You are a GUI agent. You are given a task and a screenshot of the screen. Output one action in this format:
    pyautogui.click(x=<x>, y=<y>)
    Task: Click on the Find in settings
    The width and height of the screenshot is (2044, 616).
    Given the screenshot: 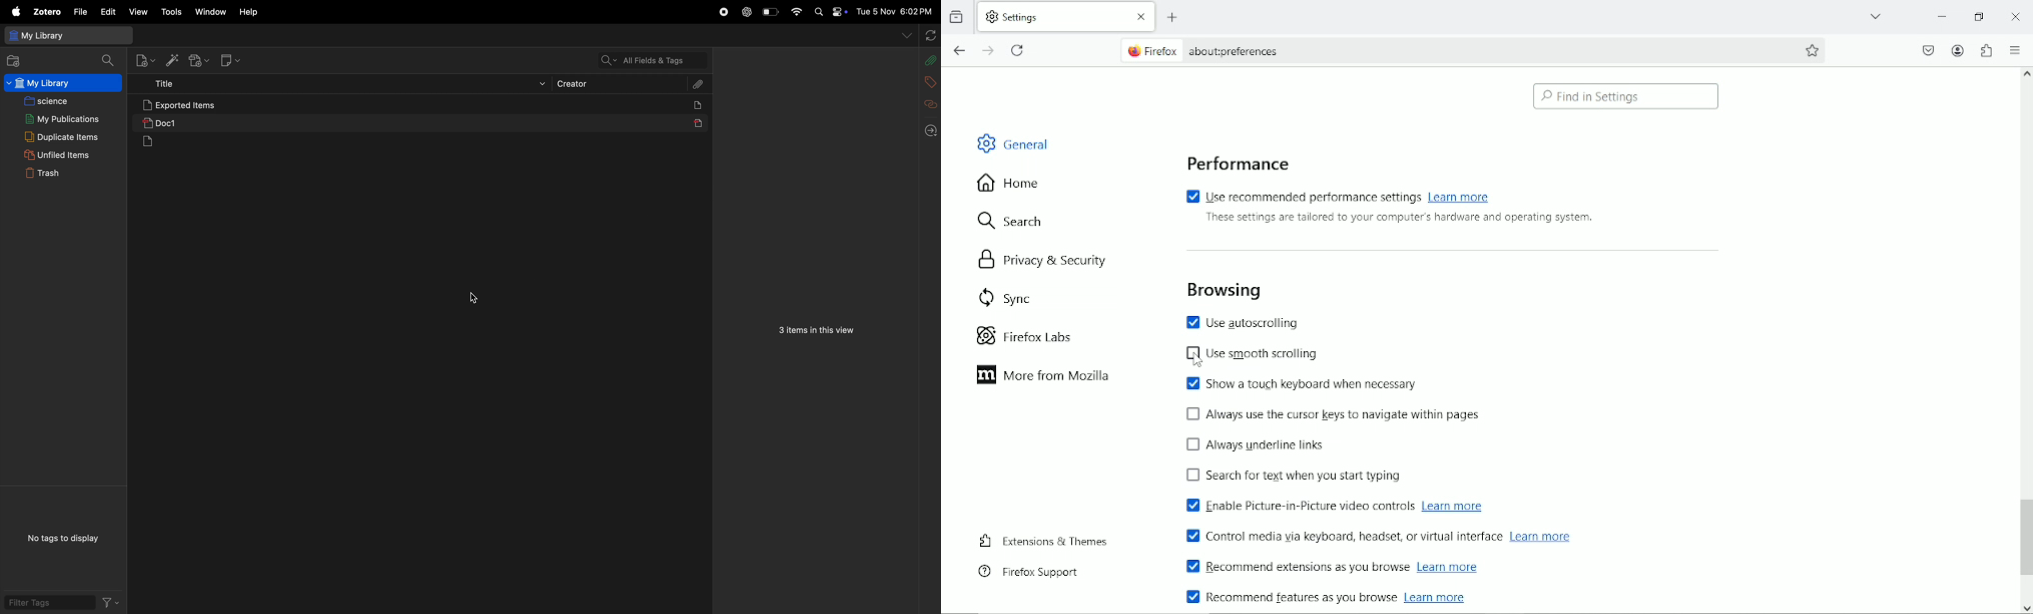 What is the action you would take?
    pyautogui.click(x=1627, y=97)
    